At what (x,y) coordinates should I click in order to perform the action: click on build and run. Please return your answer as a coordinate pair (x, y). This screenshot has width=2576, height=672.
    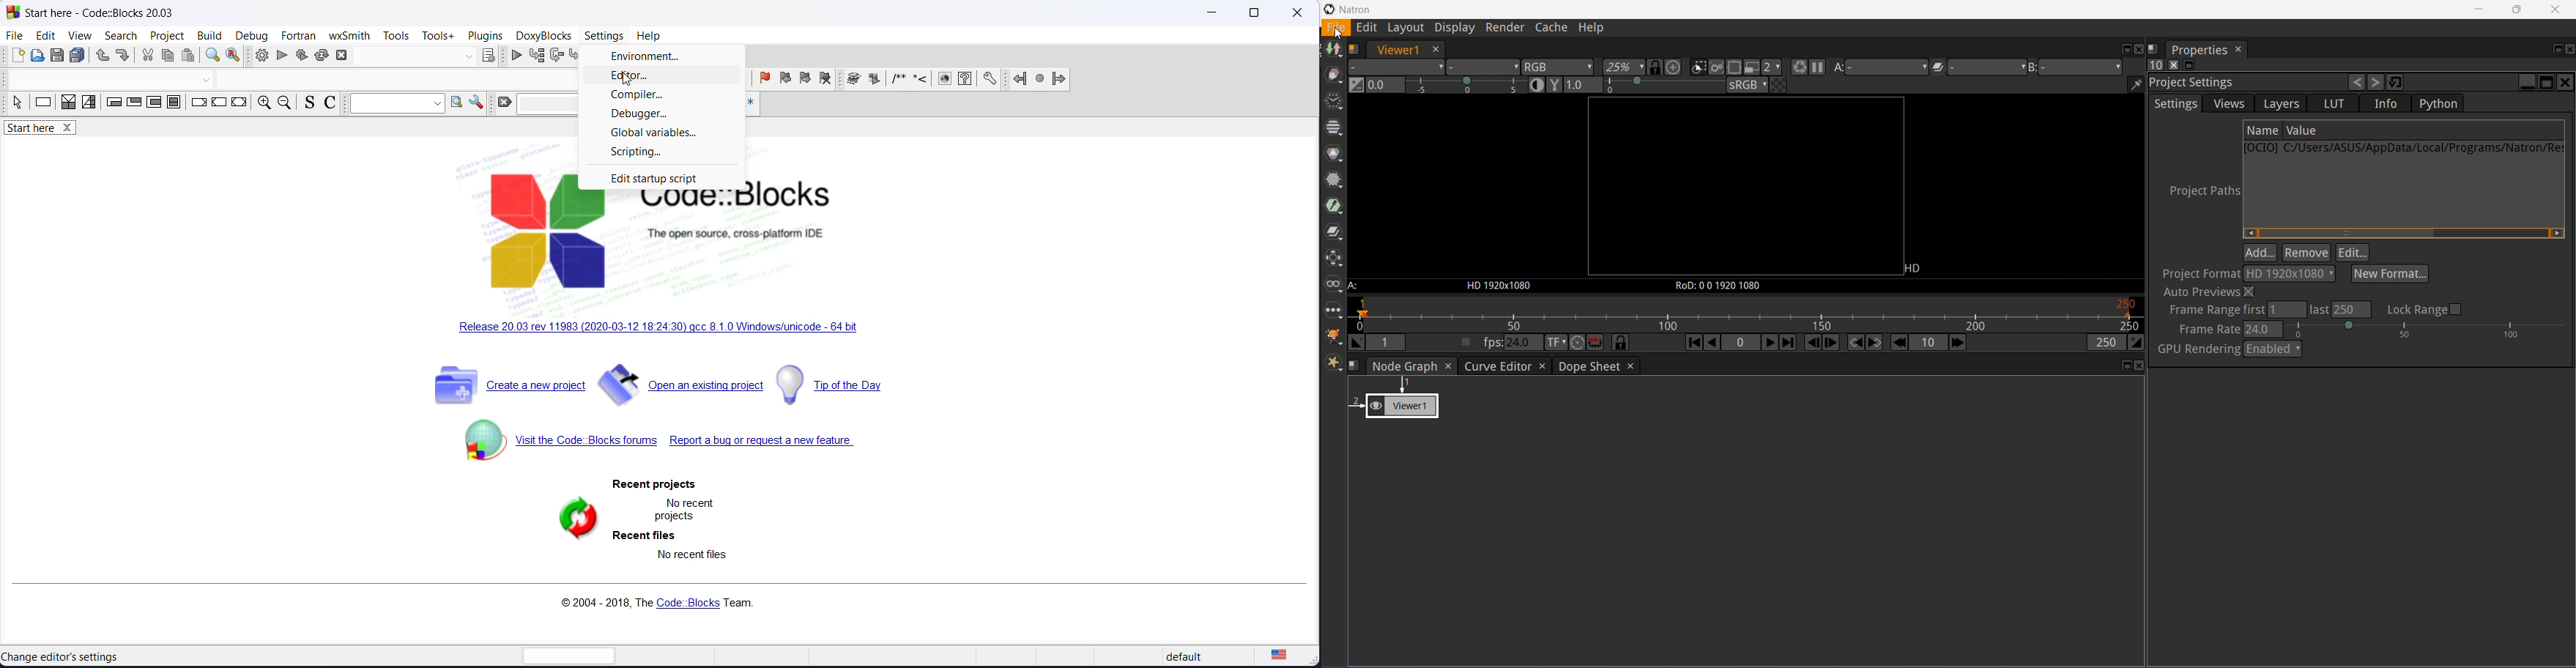
    Looking at the image, I should click on (300, 56).